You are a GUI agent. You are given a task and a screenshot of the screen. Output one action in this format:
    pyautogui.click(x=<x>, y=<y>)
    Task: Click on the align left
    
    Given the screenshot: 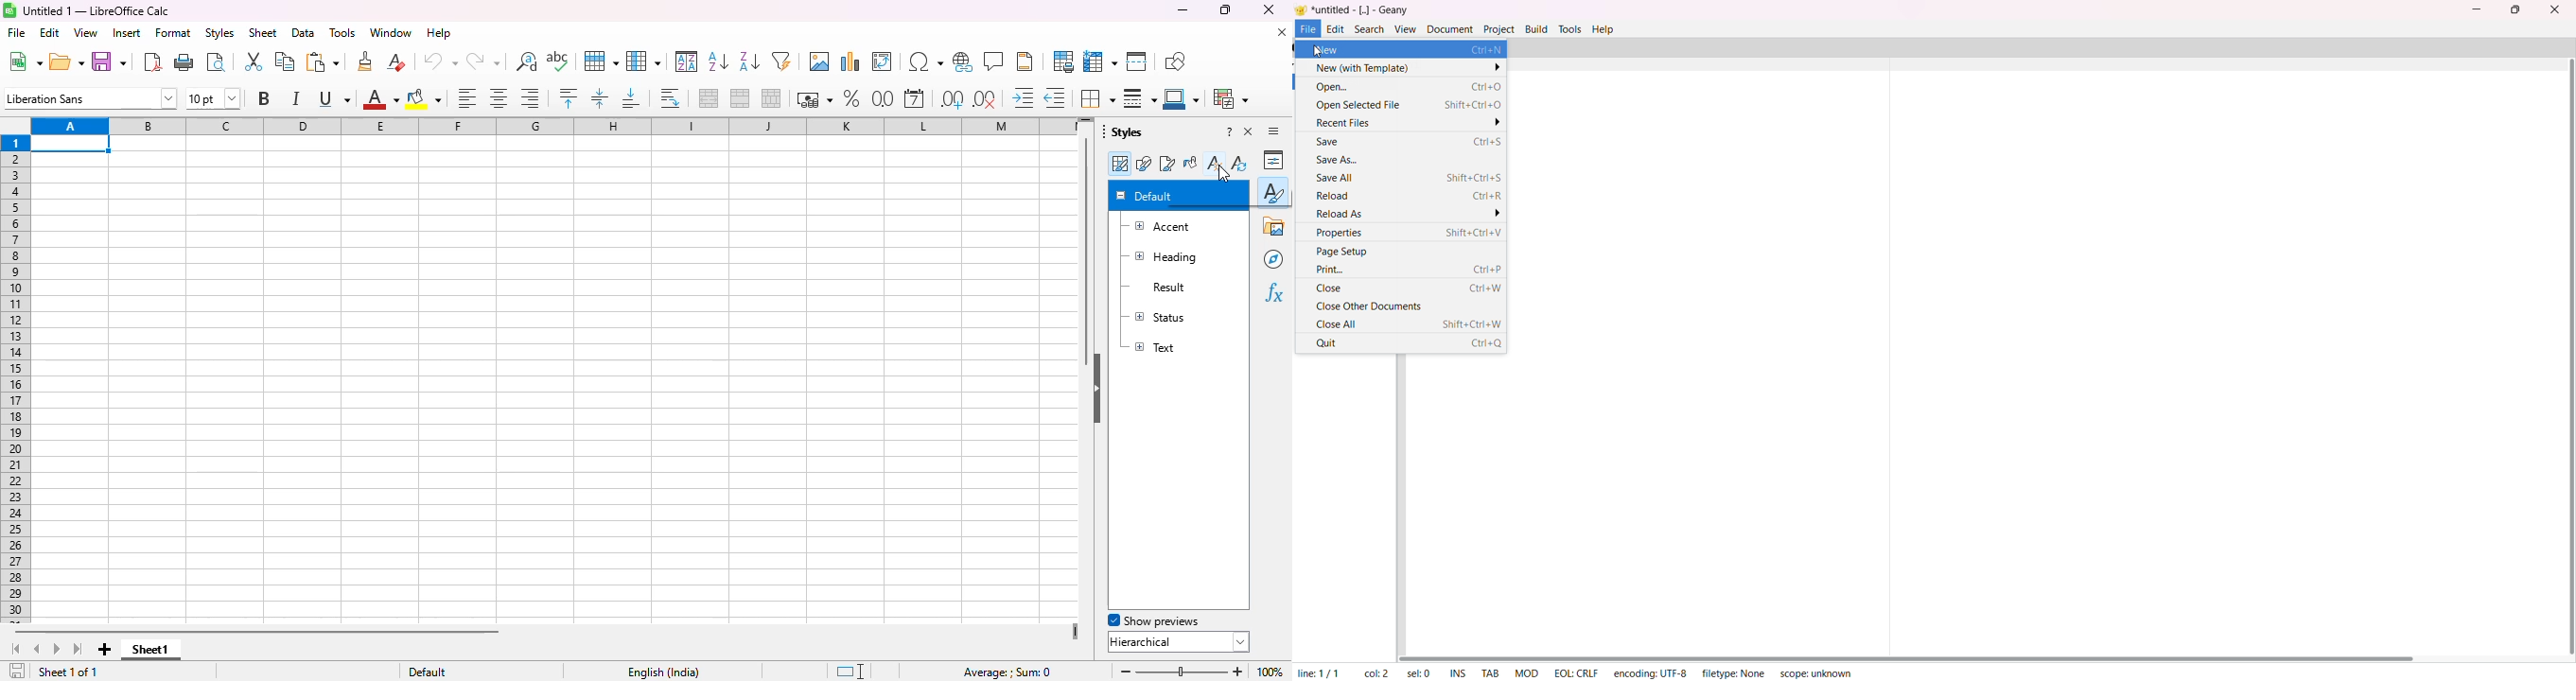 What is the action you would take?
    pyautogui.click(x=467, y=97)
    